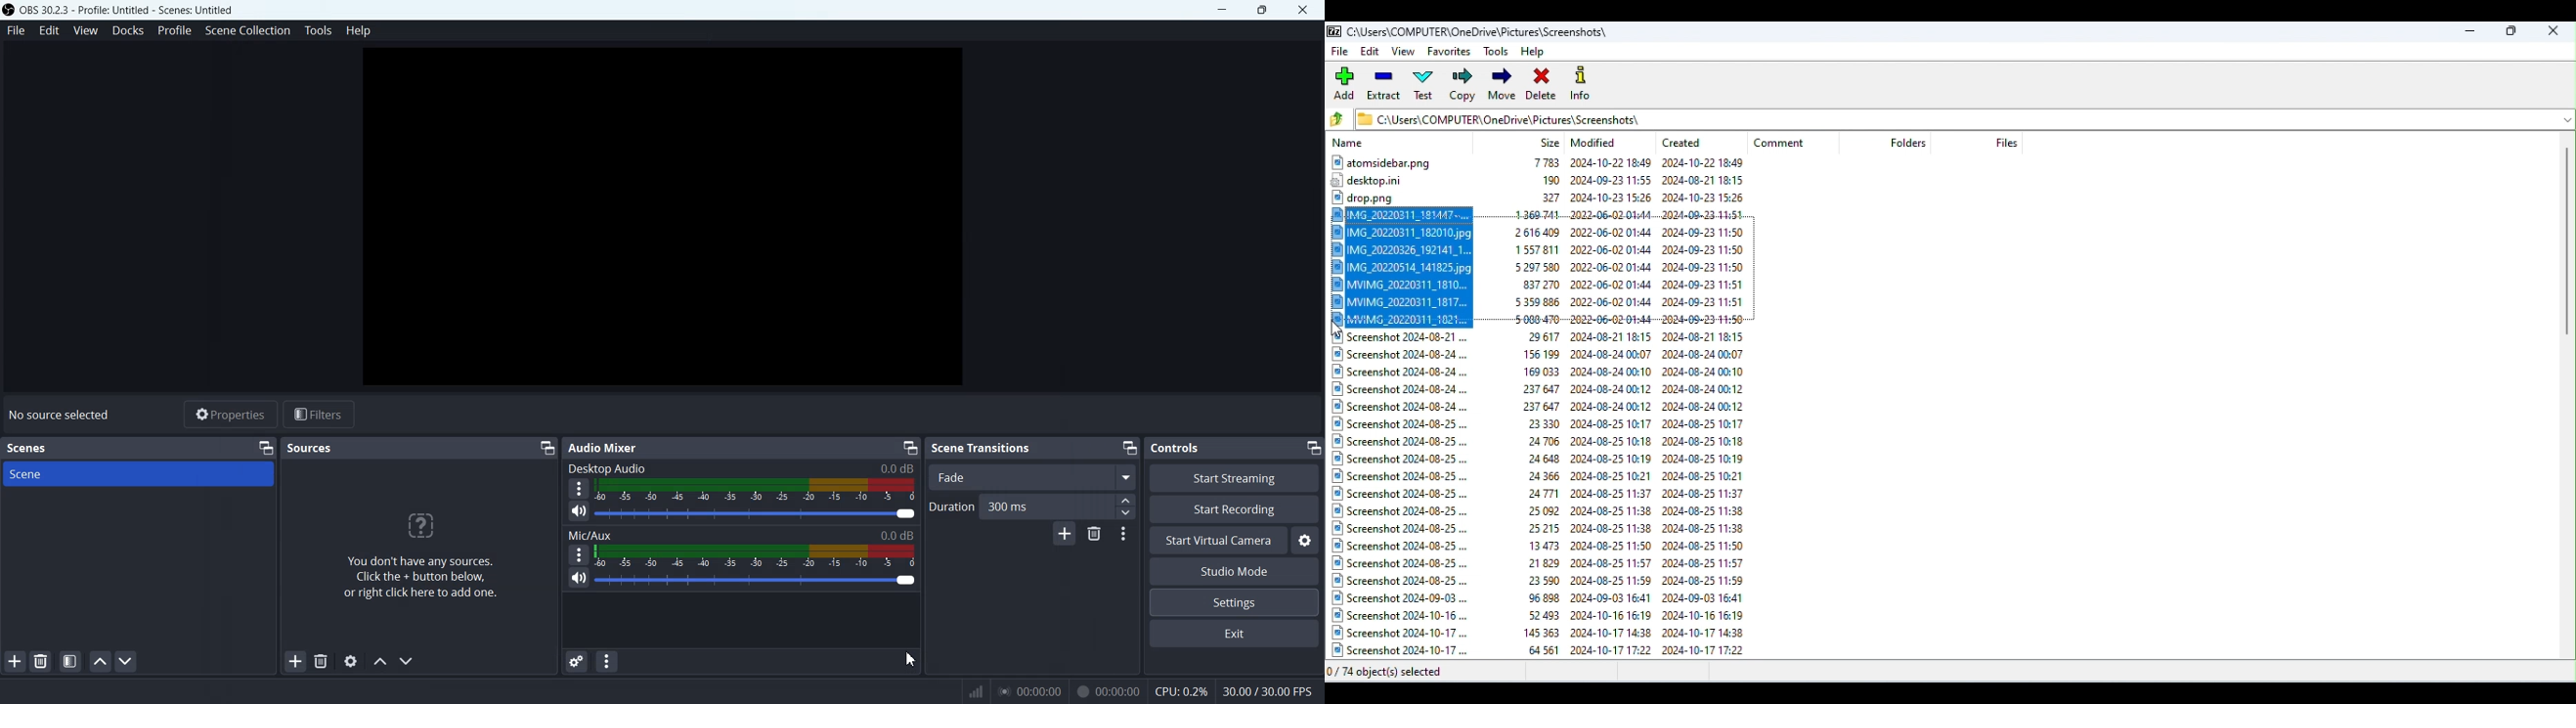 The image size is (2576, 728). What do you see at coordinates (317, 32) in the screenshot?
I see `Tools` at bounding box center [317, 32].